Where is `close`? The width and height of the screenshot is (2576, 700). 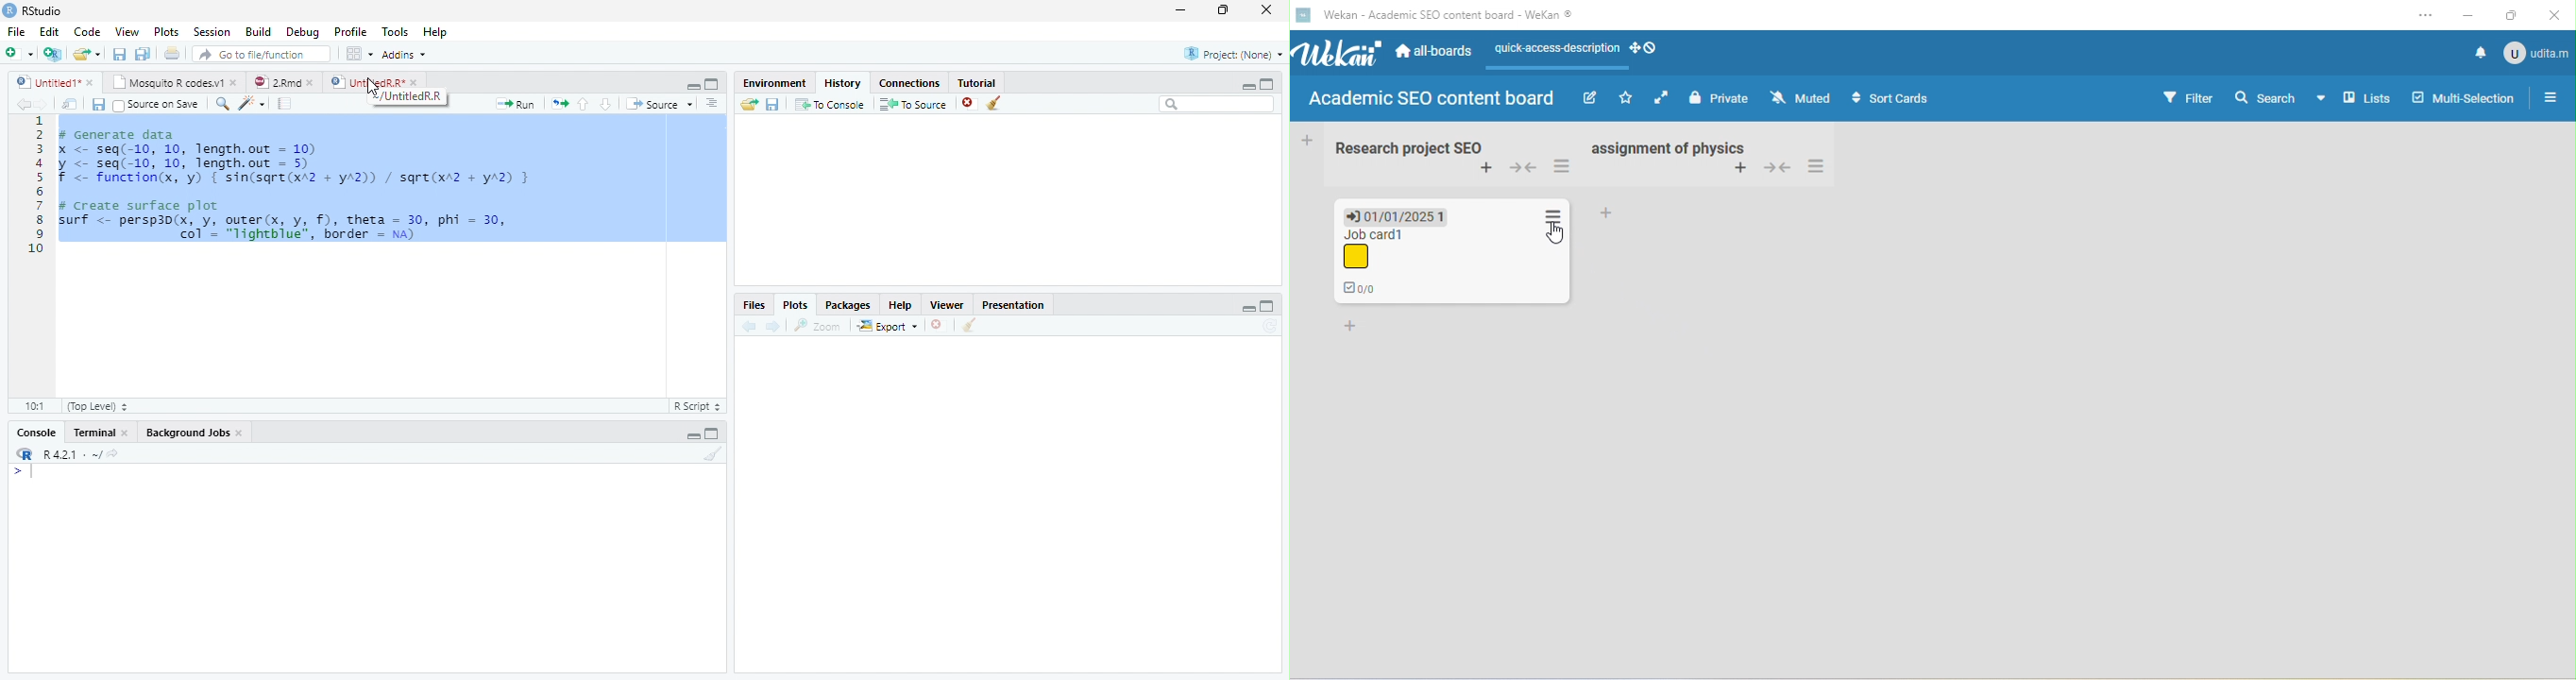
close is located at coordinates (234, 82).